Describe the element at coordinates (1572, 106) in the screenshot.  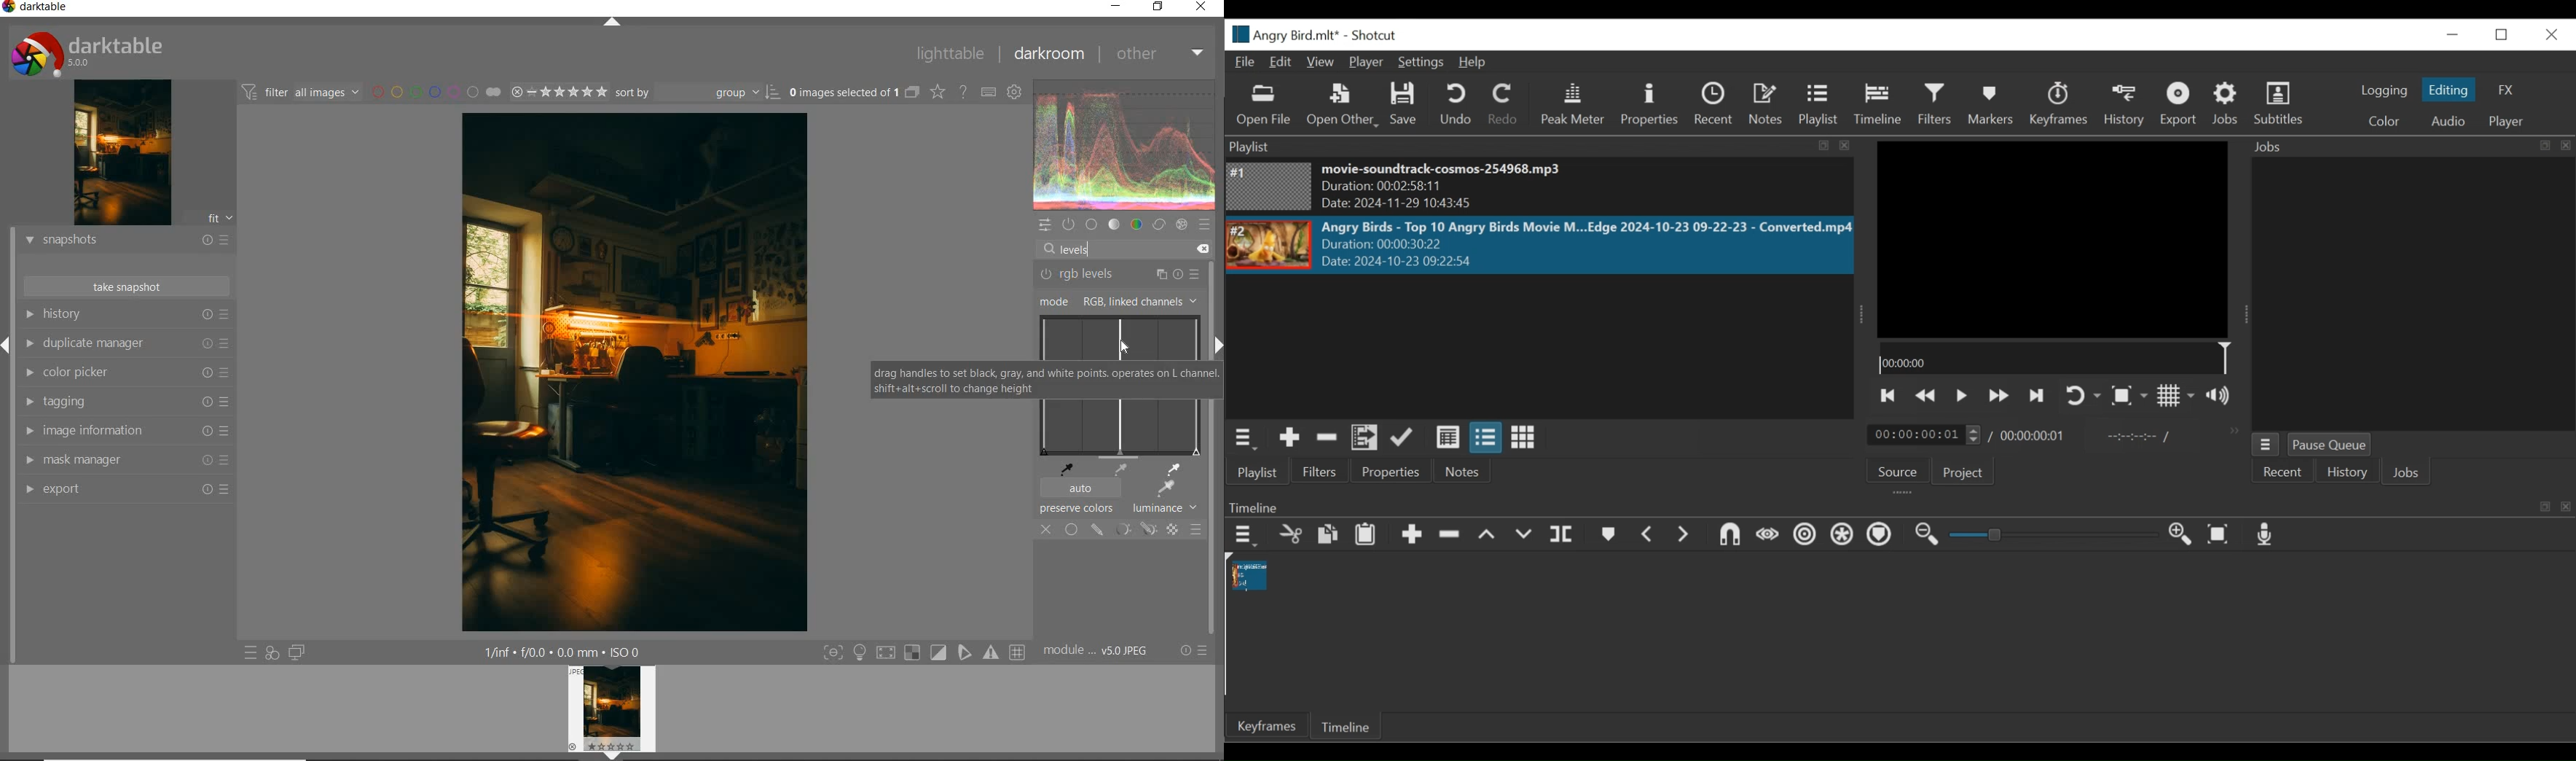
I see `Peak Meter` at that location.